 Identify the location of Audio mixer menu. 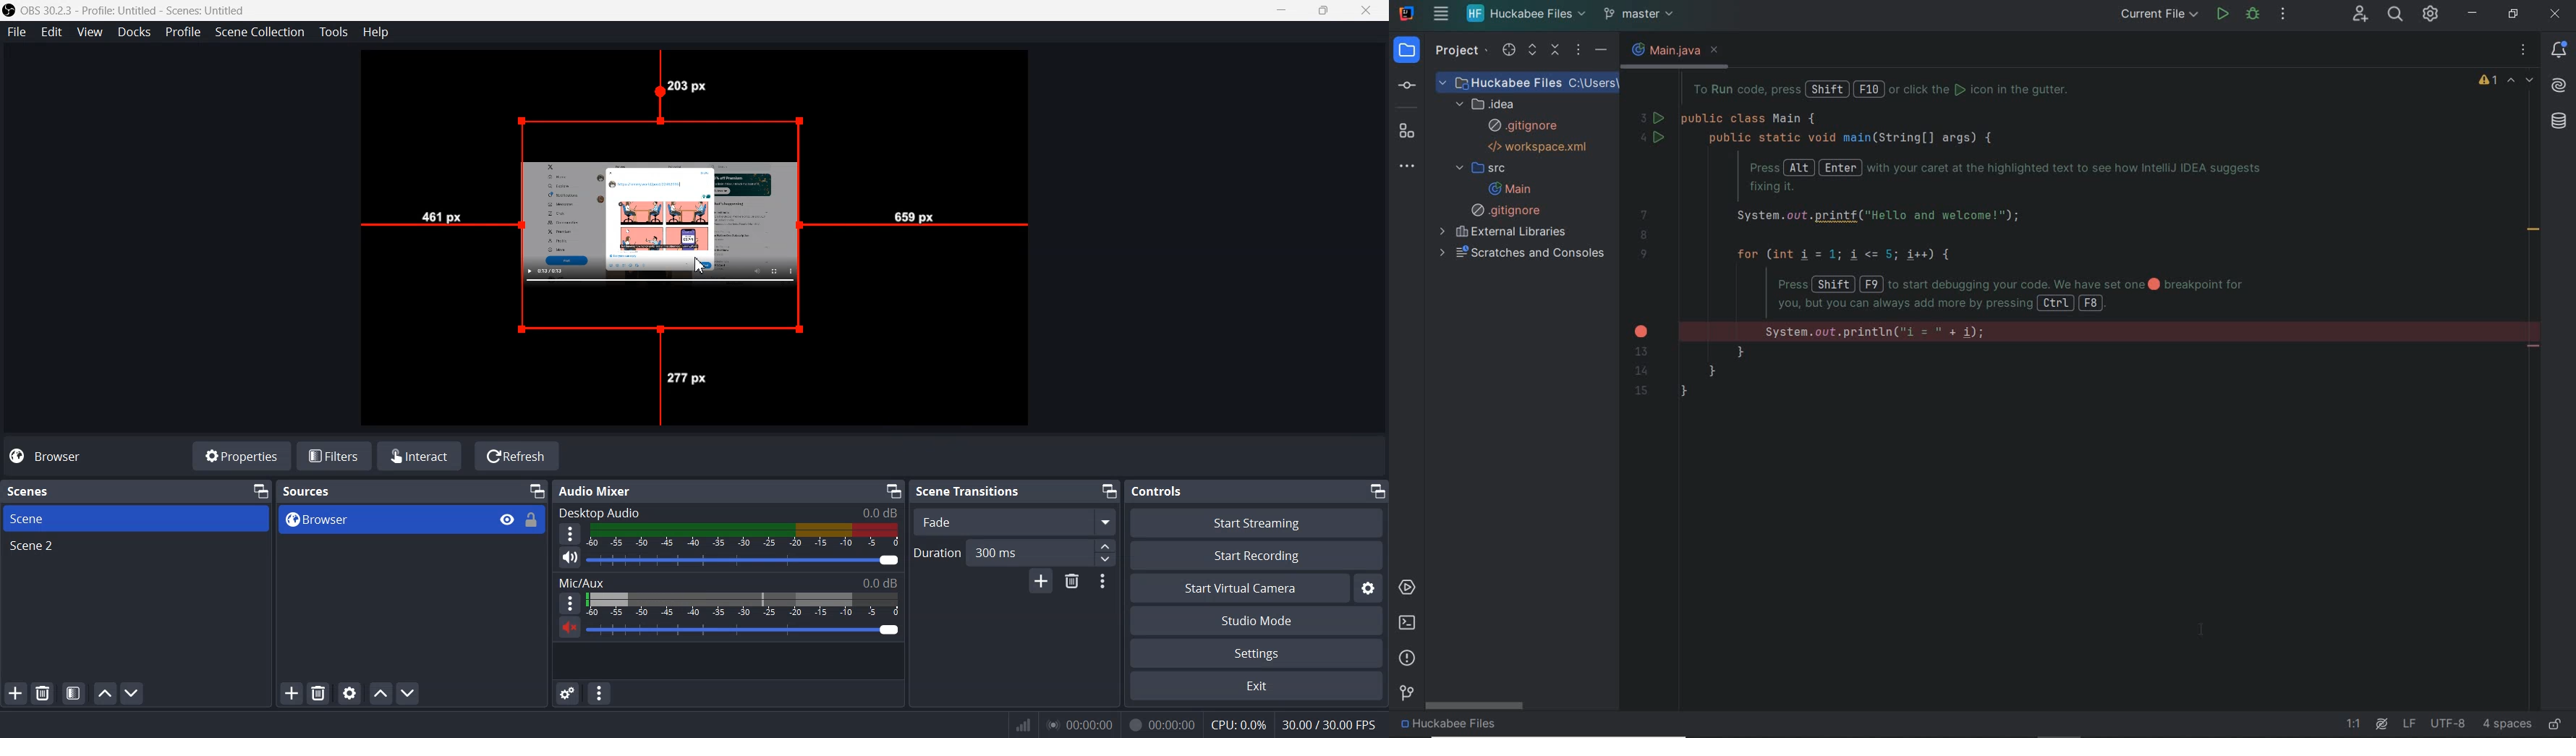
(598, 693).